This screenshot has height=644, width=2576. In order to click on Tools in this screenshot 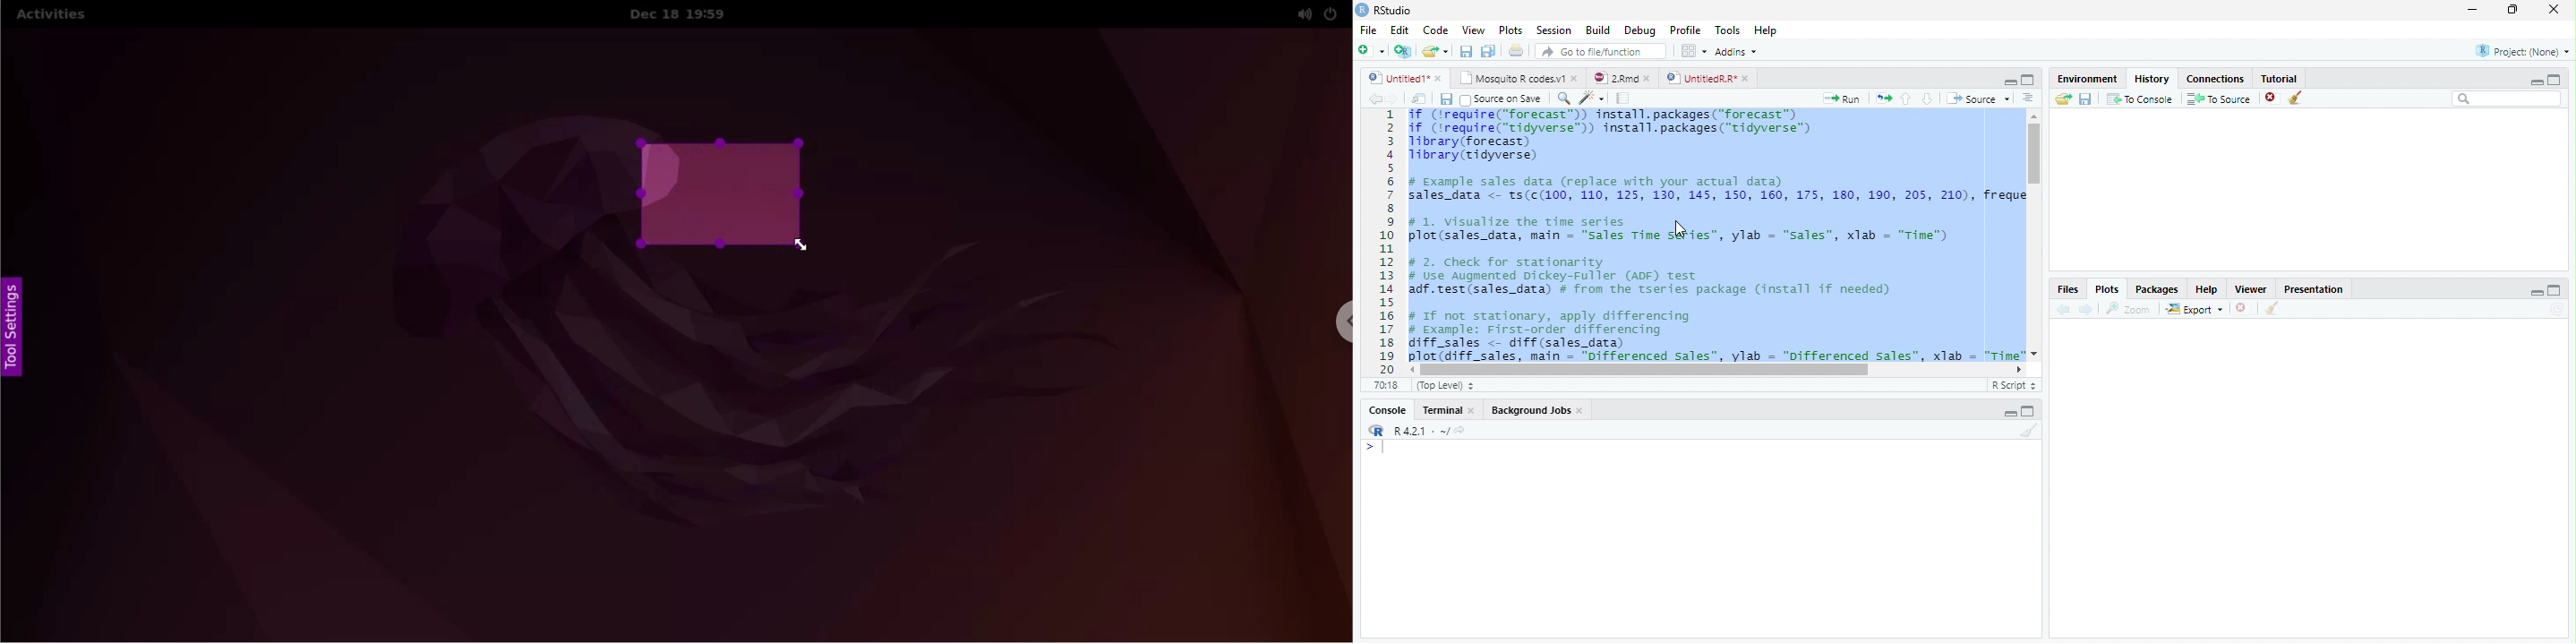, I will do `click(1726, 30)`.